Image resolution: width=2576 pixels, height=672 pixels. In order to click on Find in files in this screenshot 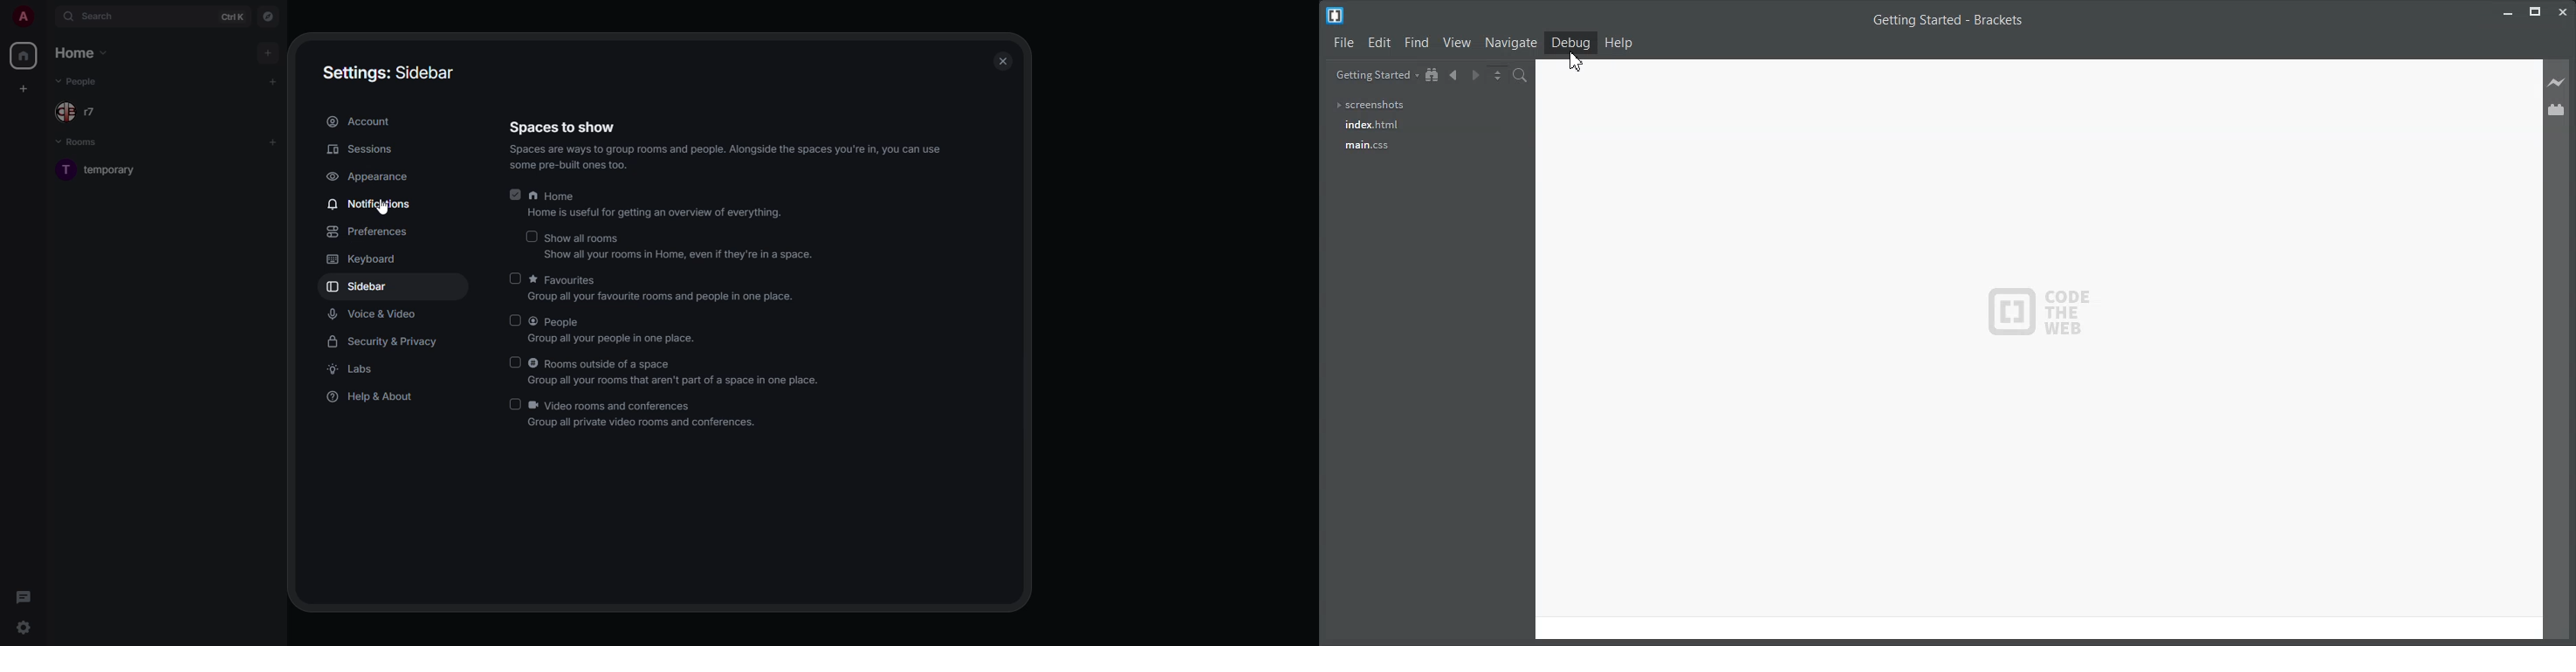, I will do `click(1521, 75)`.